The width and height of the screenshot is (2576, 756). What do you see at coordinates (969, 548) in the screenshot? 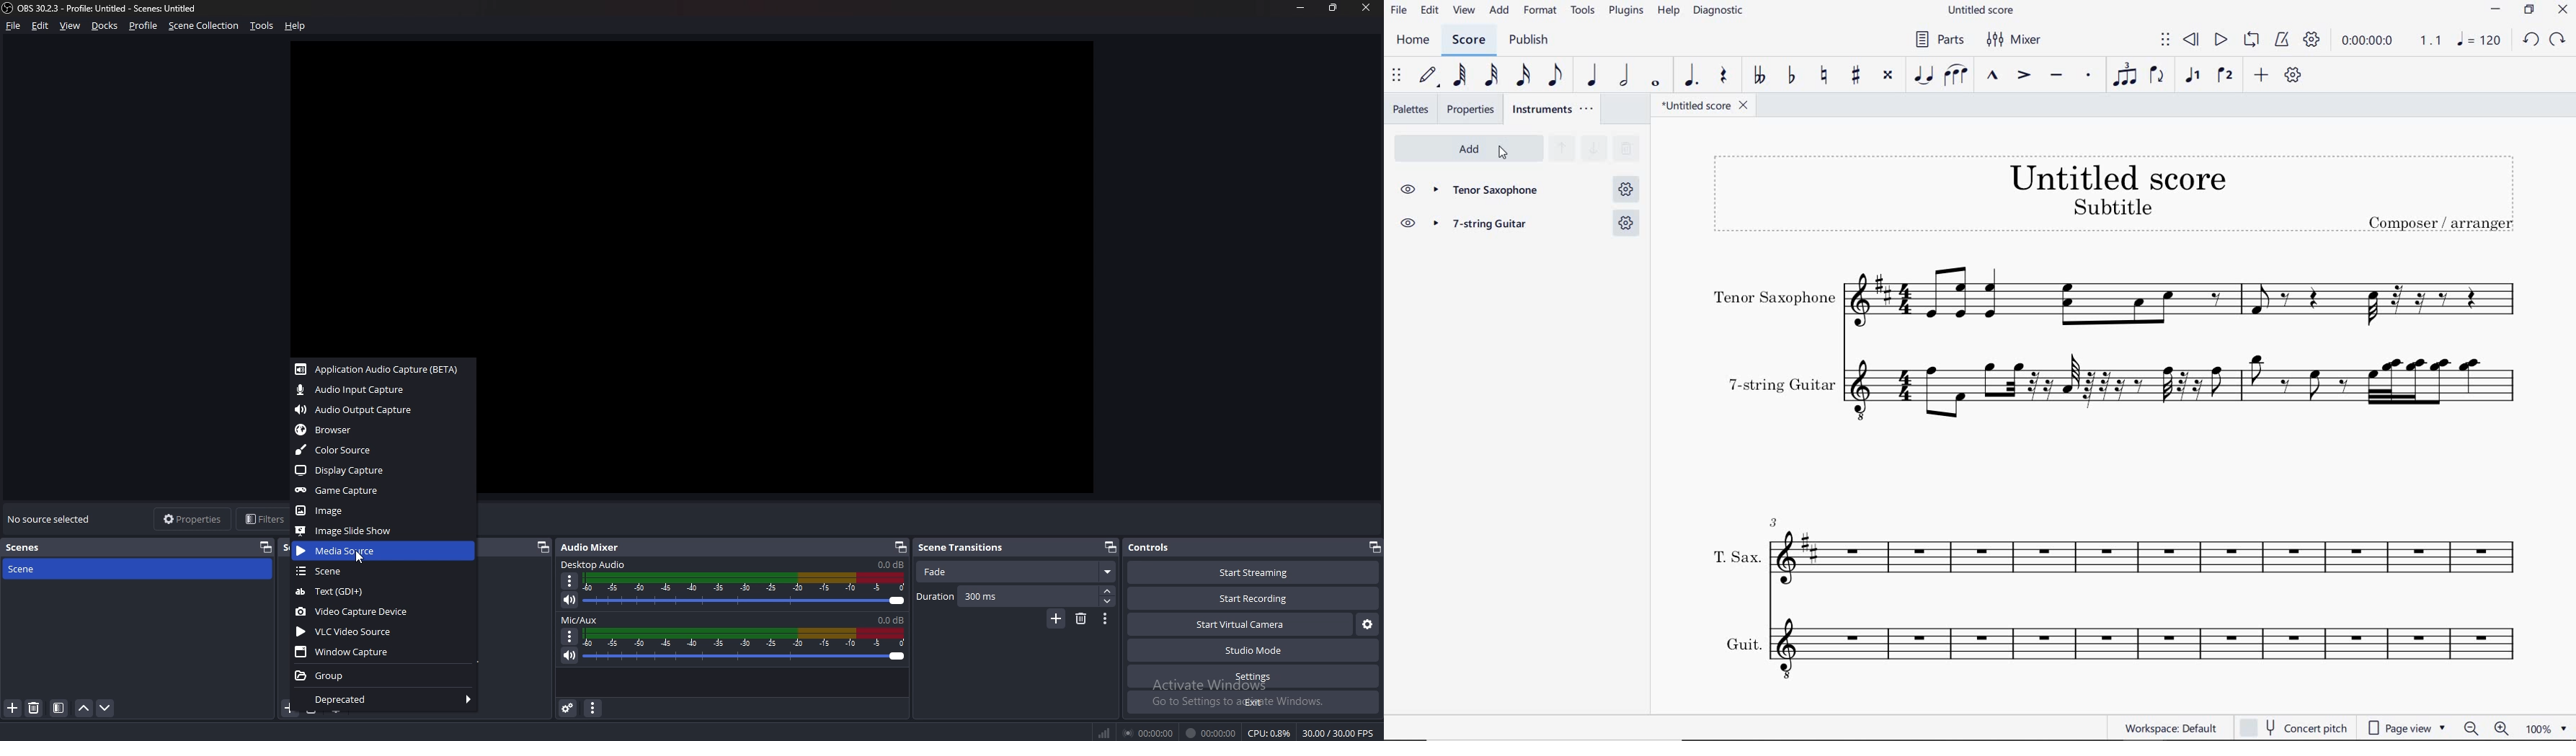
I see `Scene transitions` at bounding box center [969, 548].